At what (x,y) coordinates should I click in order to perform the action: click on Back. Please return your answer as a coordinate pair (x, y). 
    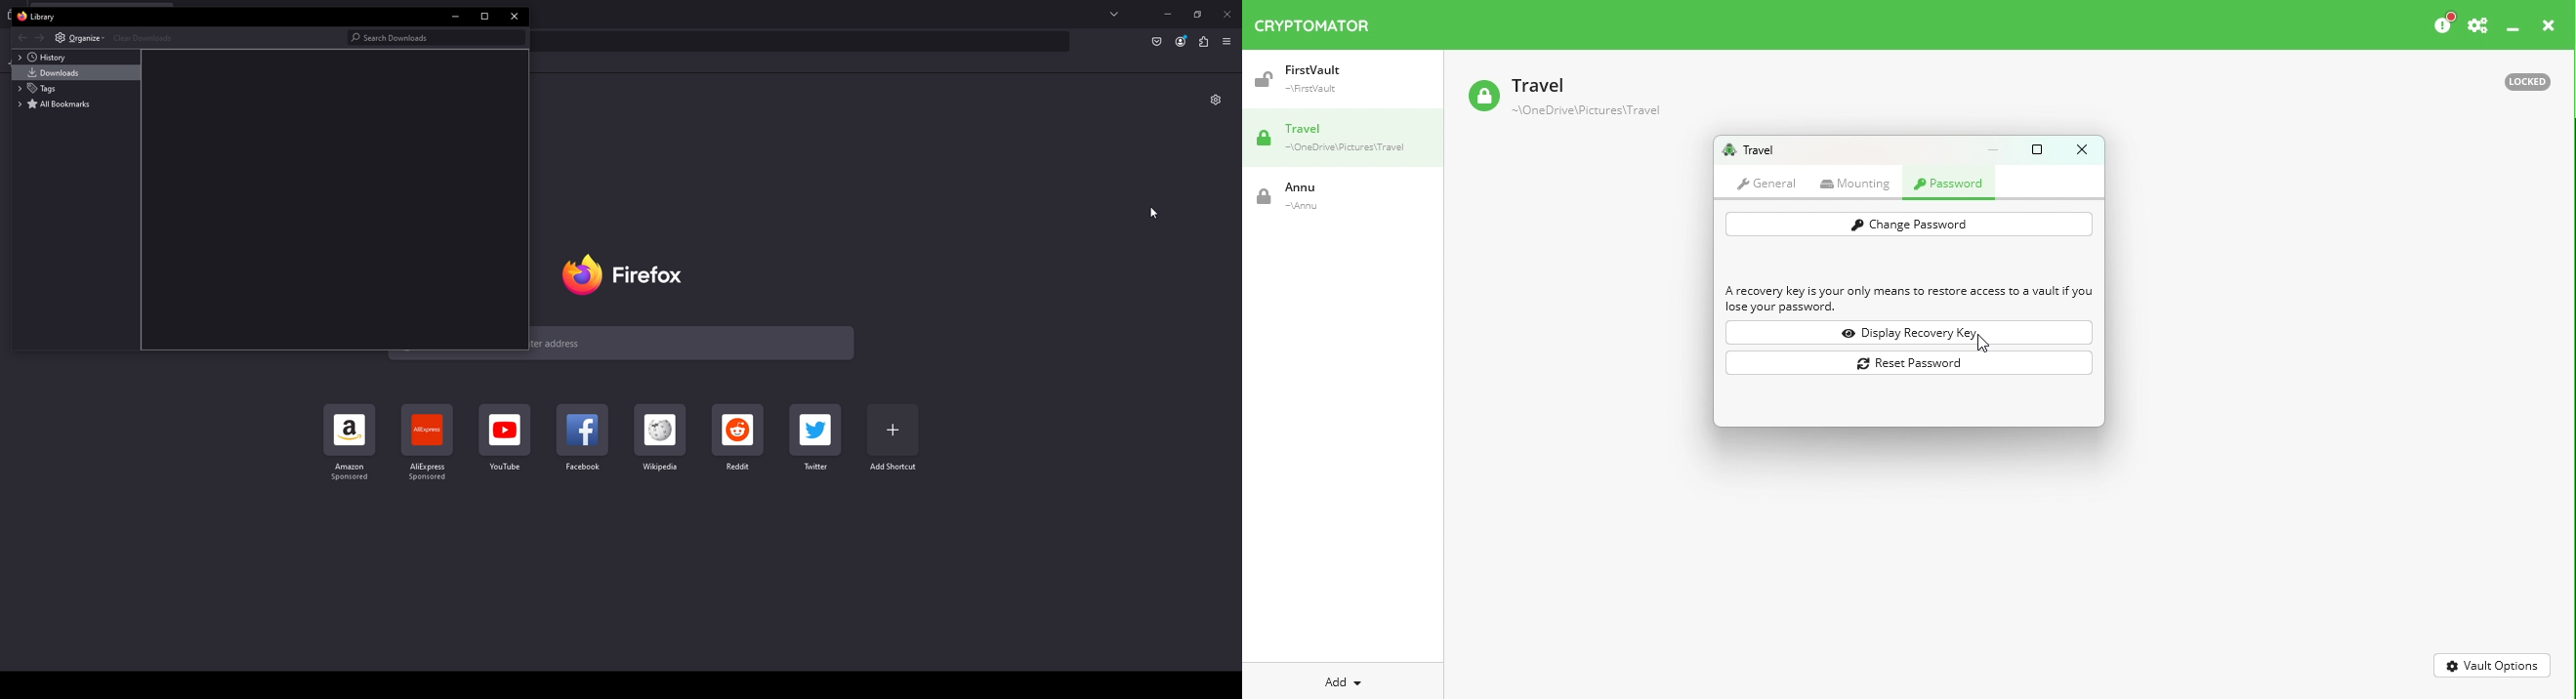
    Looking at the image, I should click on (21, 38).